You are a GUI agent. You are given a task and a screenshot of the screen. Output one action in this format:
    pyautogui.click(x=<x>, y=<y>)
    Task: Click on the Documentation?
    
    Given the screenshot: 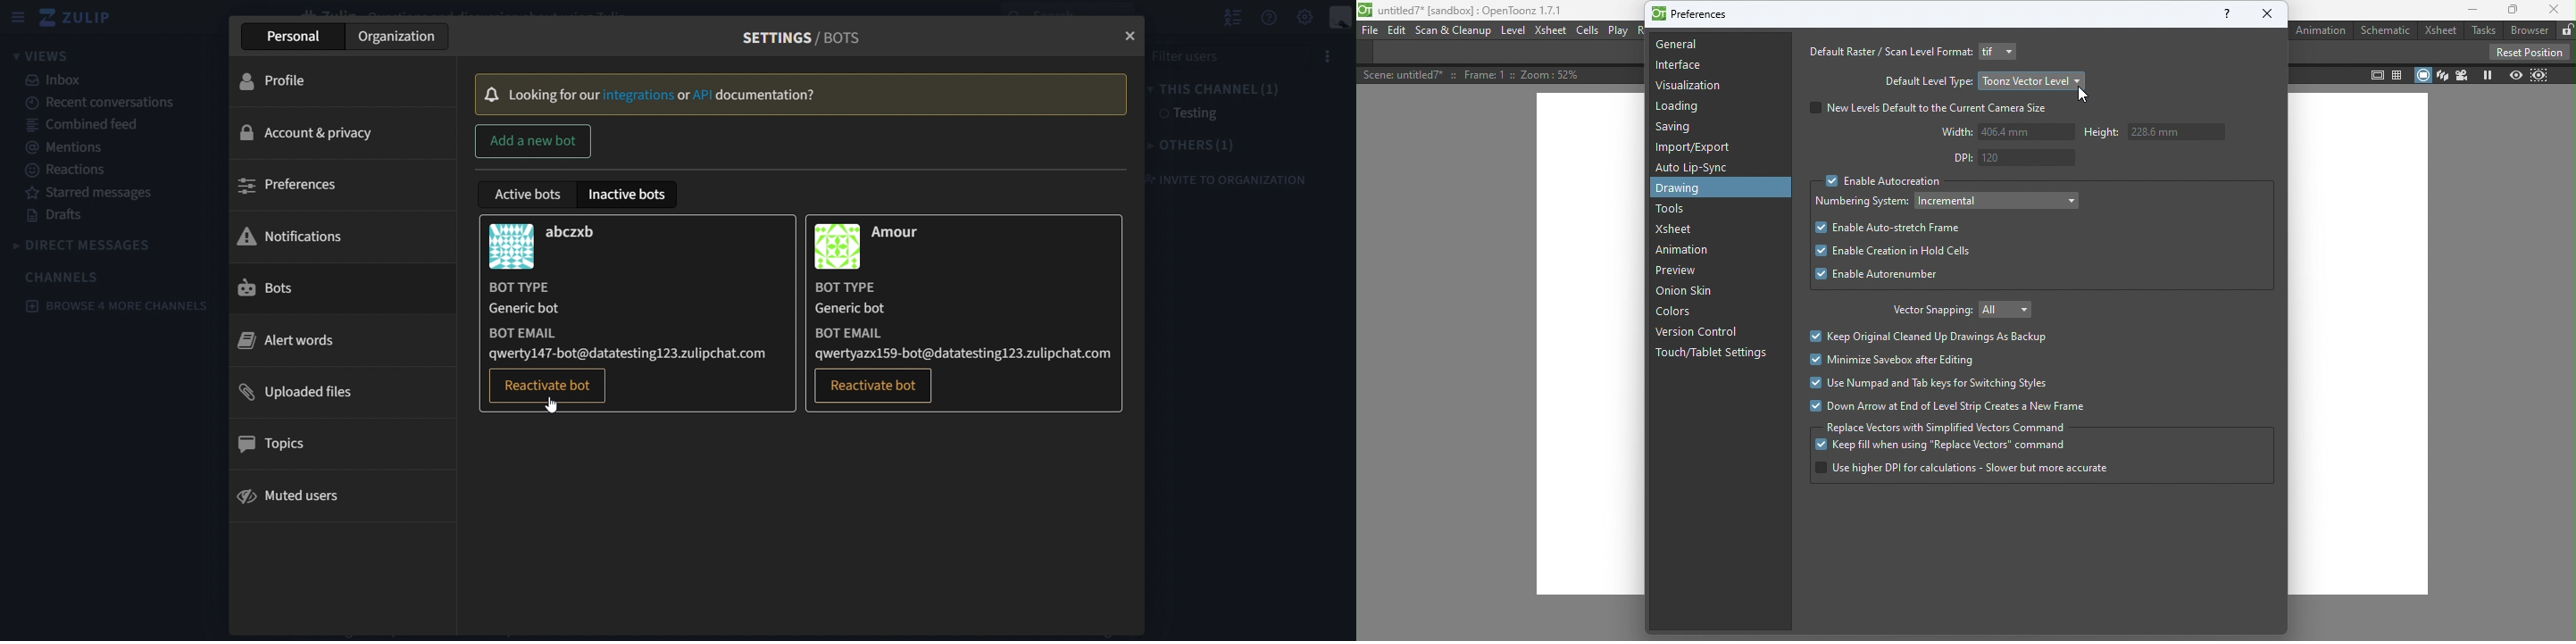 What is the action you would take?
    pyautogui.click(x=766, y=95)
    